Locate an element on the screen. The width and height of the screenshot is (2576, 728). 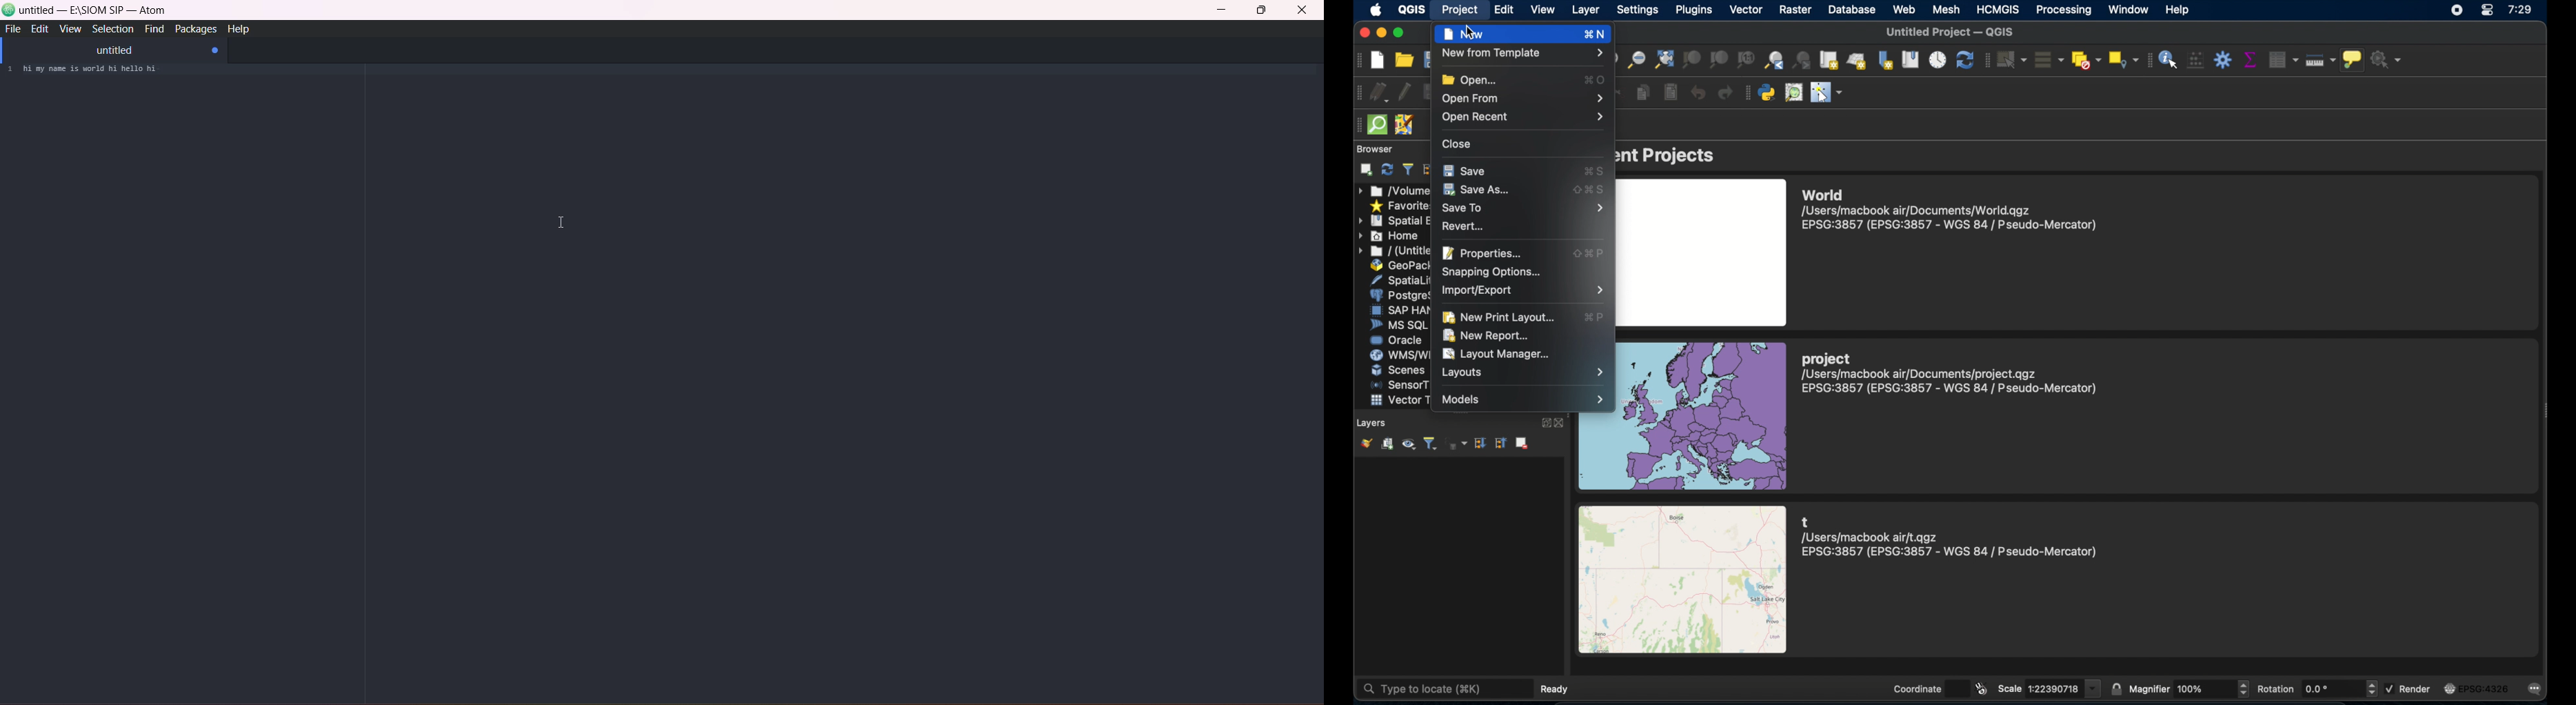
show statistical summary is located at coordinates (2253, 57).